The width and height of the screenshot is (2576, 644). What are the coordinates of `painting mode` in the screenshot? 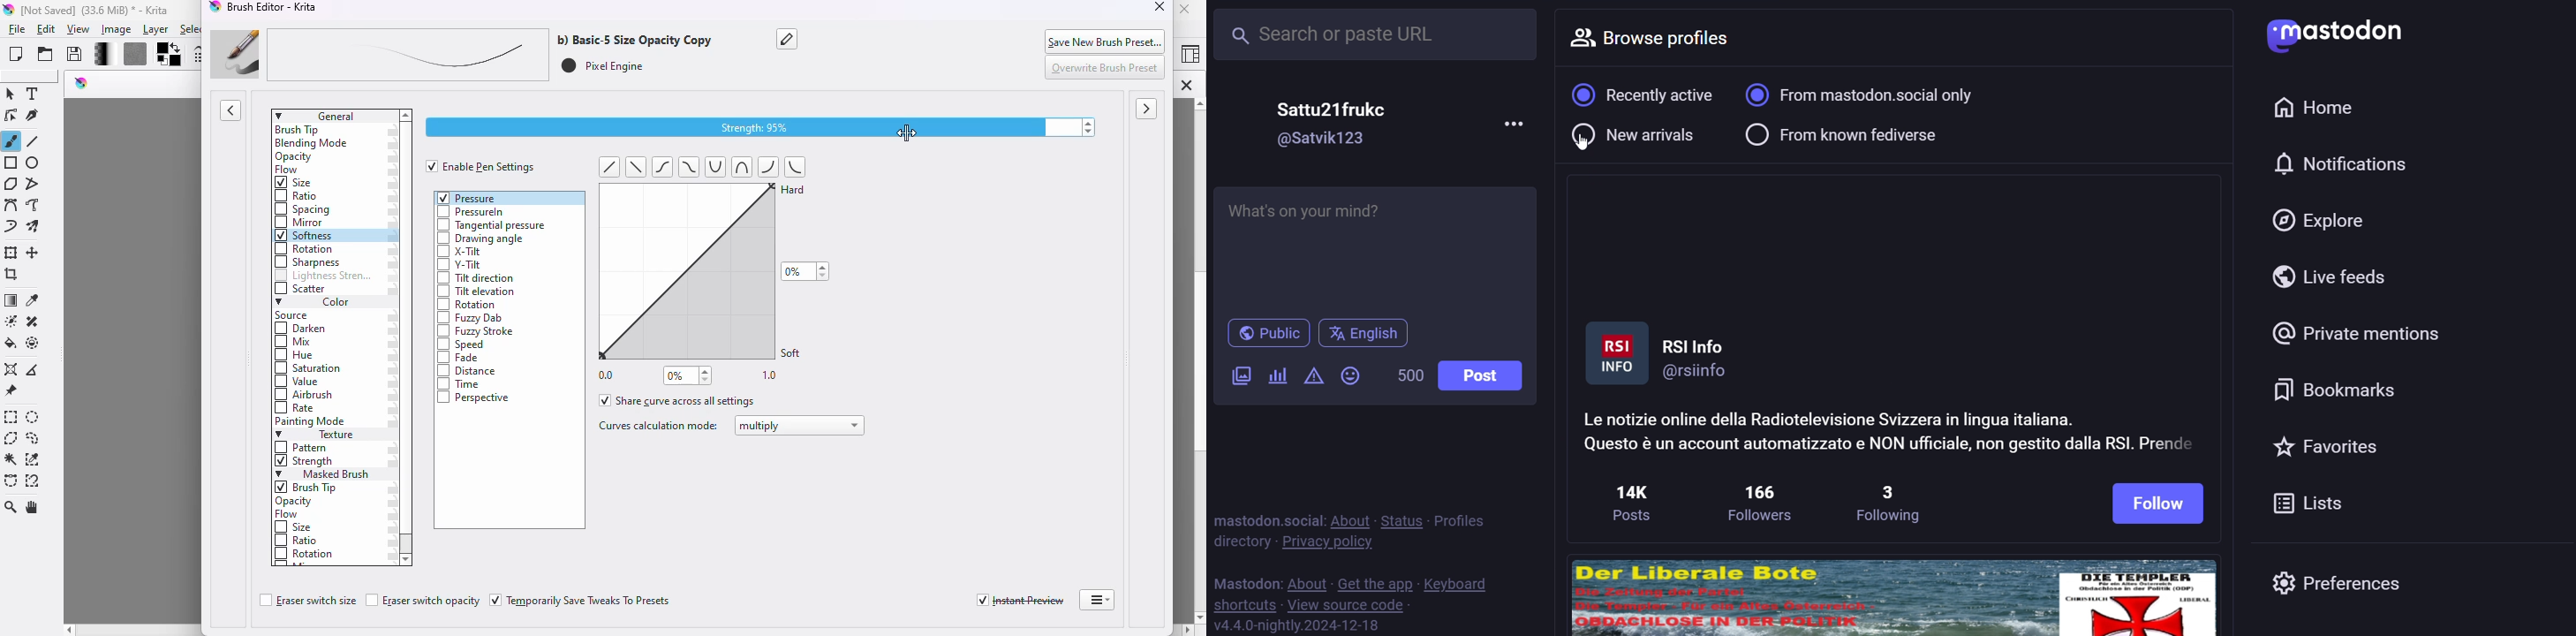 It's located at (312, 422).